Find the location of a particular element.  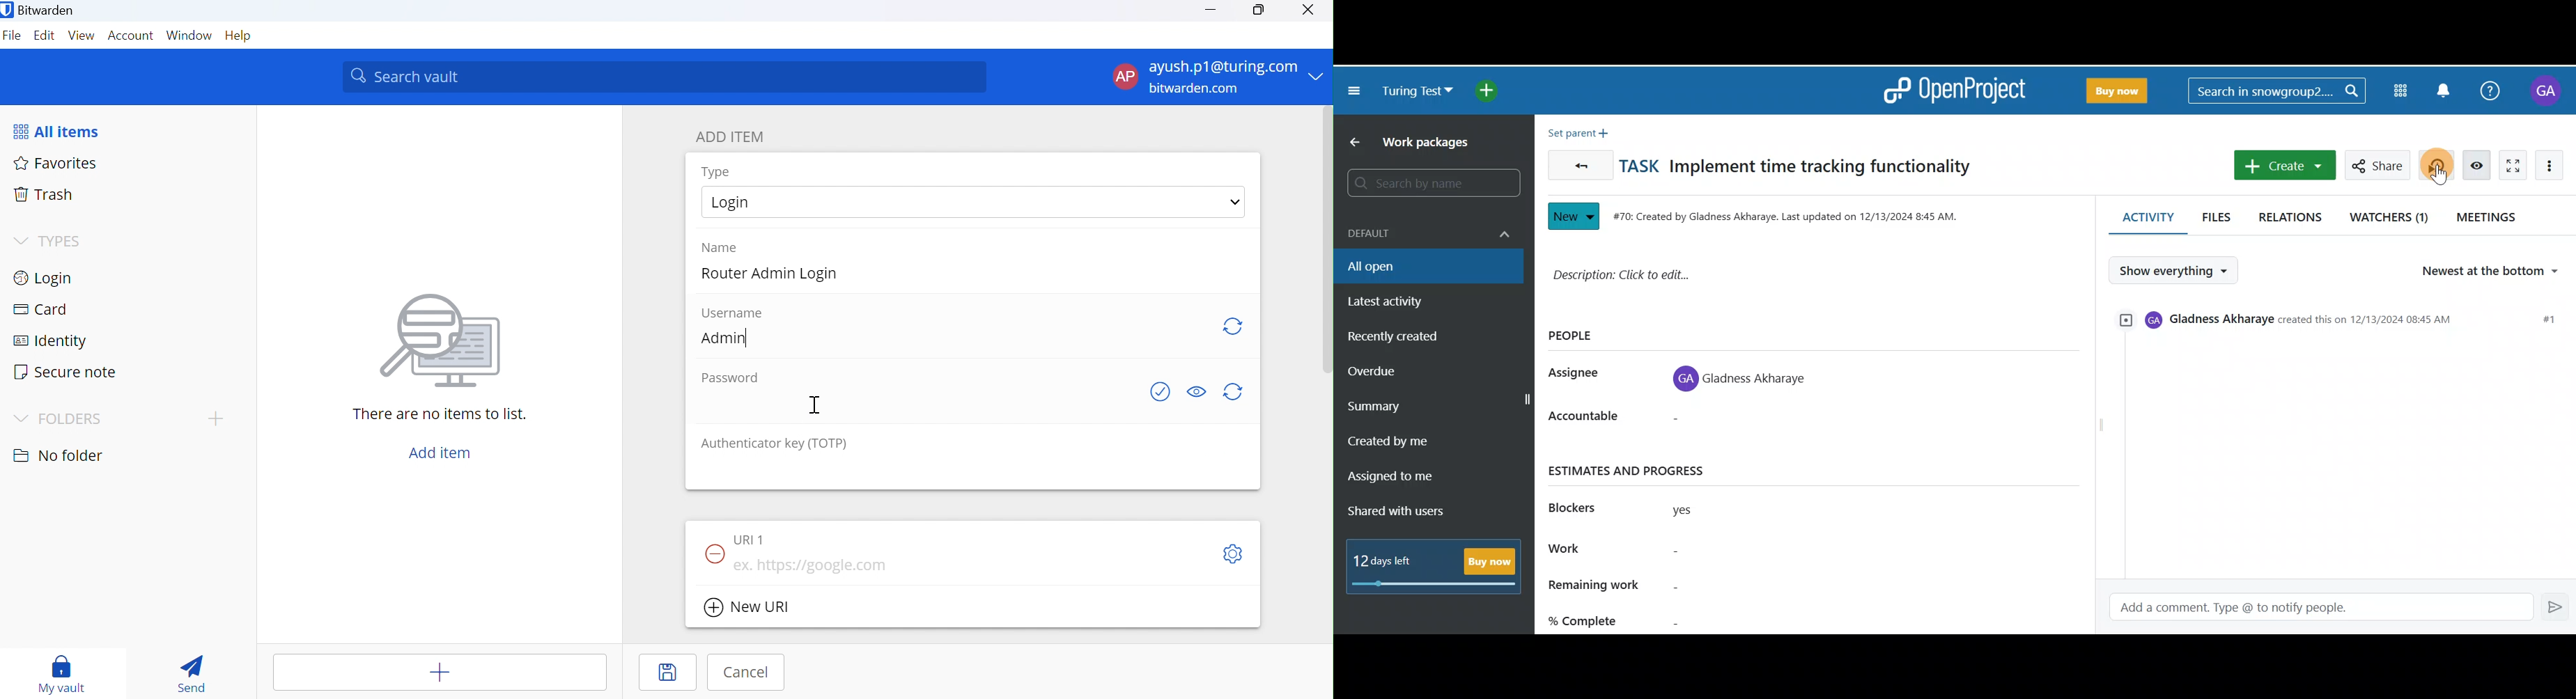

There are no items to list. is located at coordinates (441, 414).